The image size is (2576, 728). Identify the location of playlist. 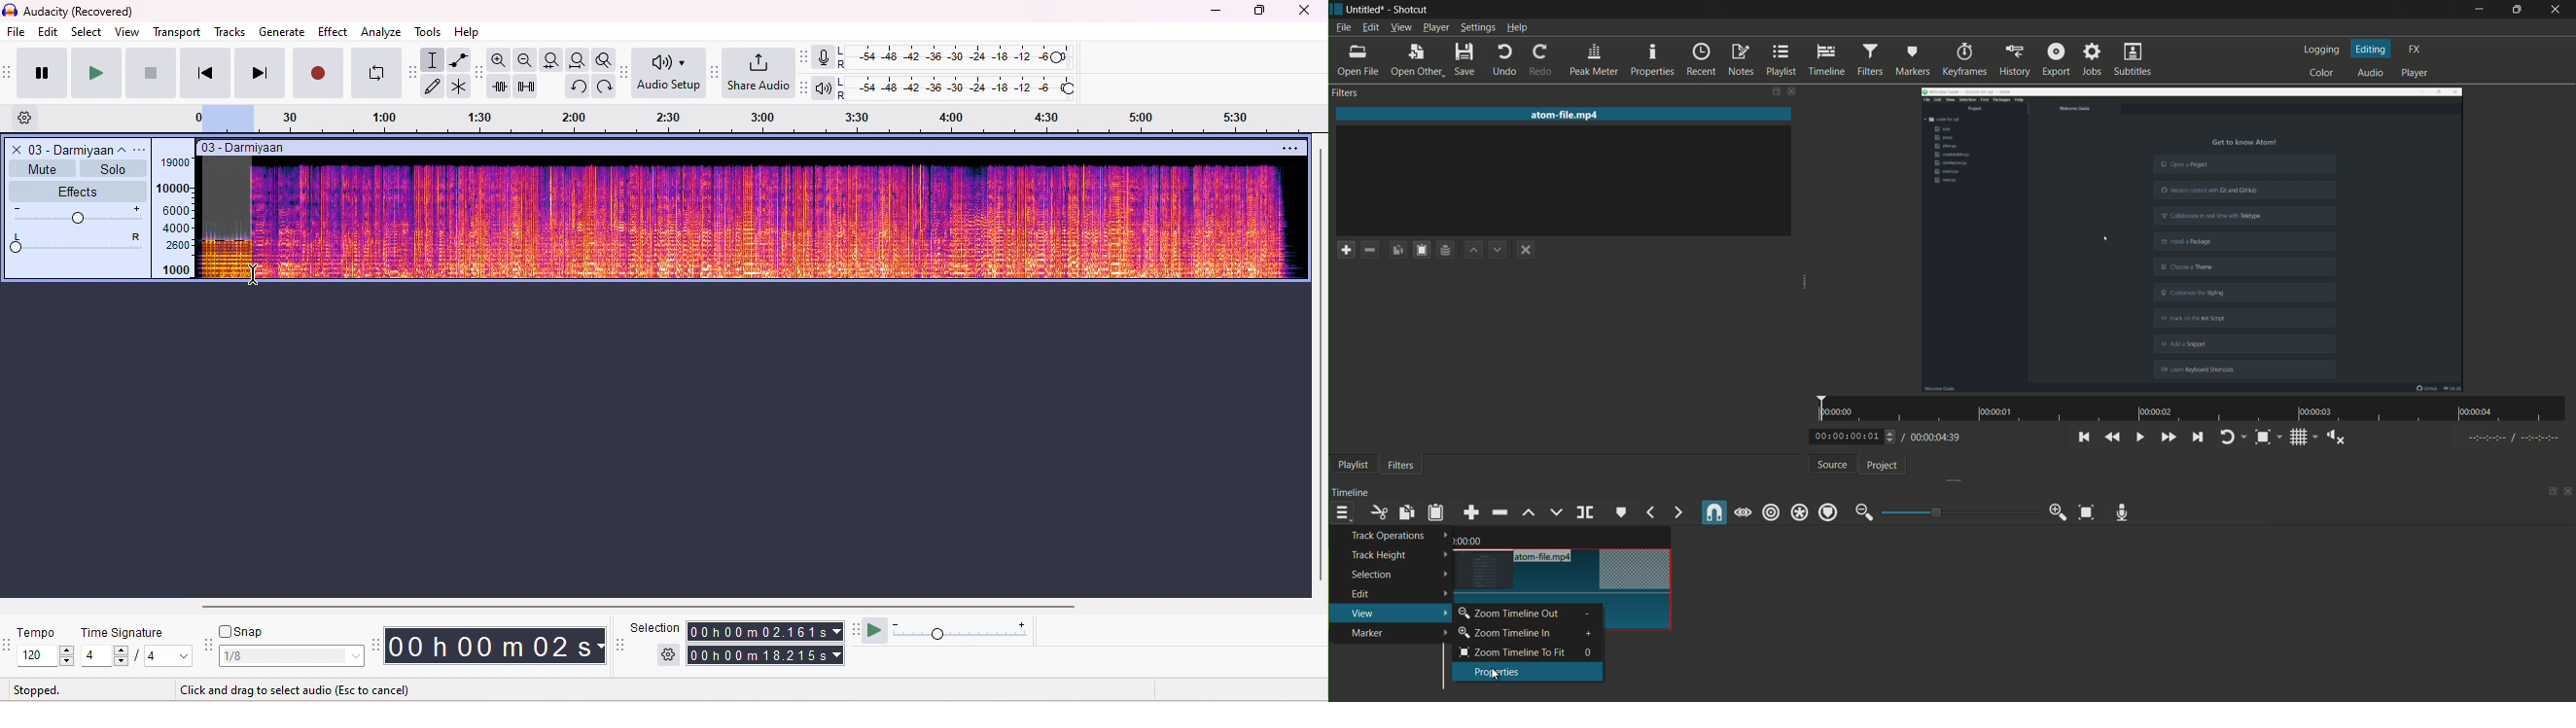
(1781, 60).